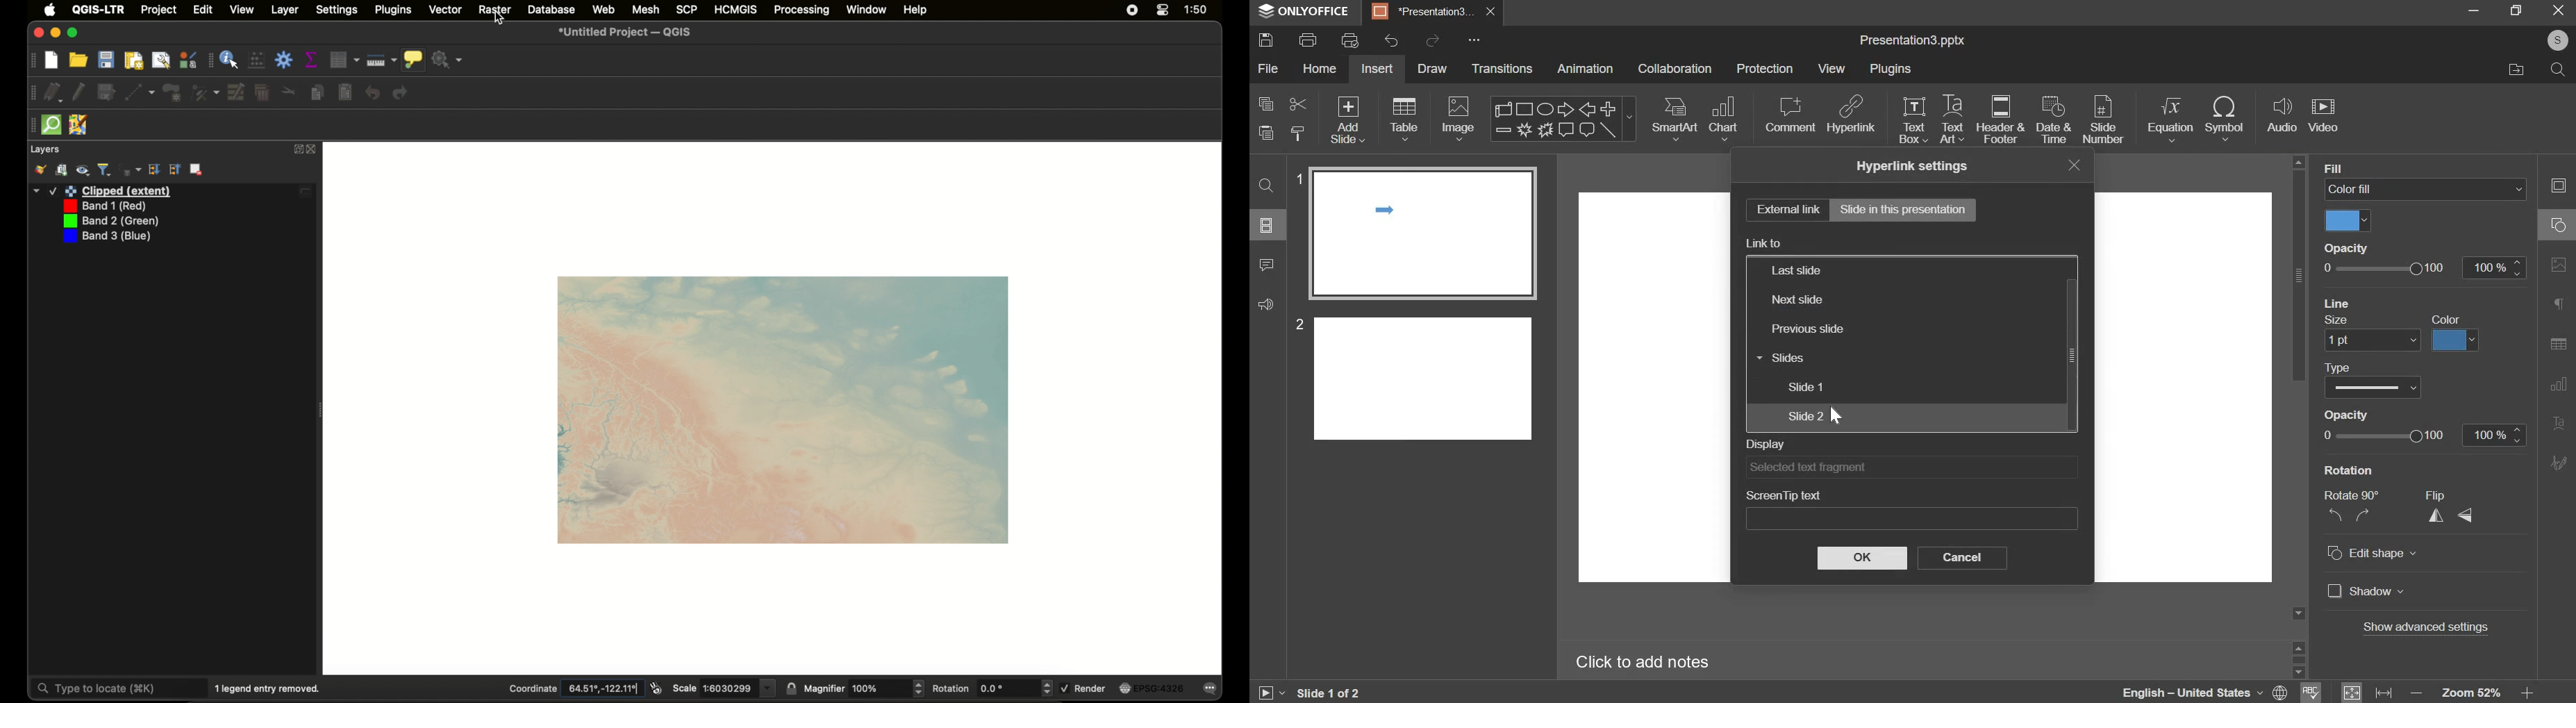 The width and height of the screenshot is (2576, 728). Describe the element at coordinates (1764, 243) in the screenshot. I see `link to` at that location.